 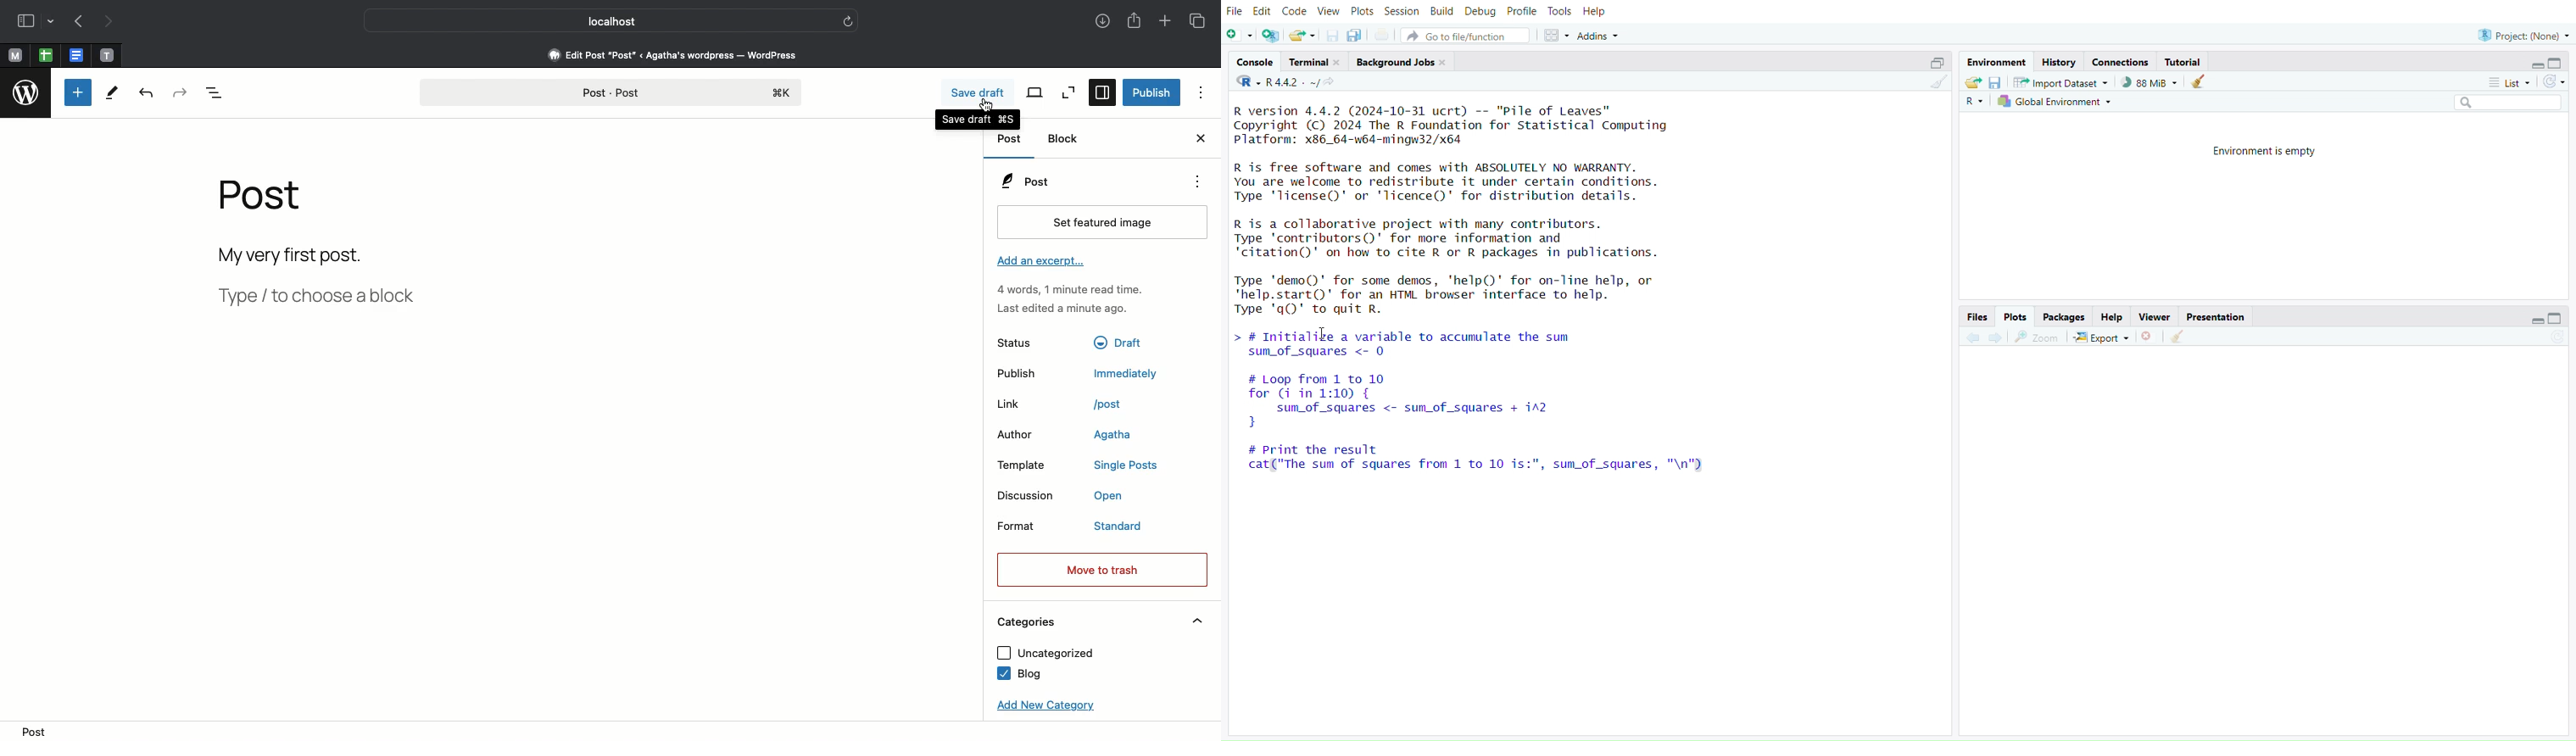 What do you see at coordinates (1237, 11) in the screenshot?
I see `file` at bounding box center [1237, 11].